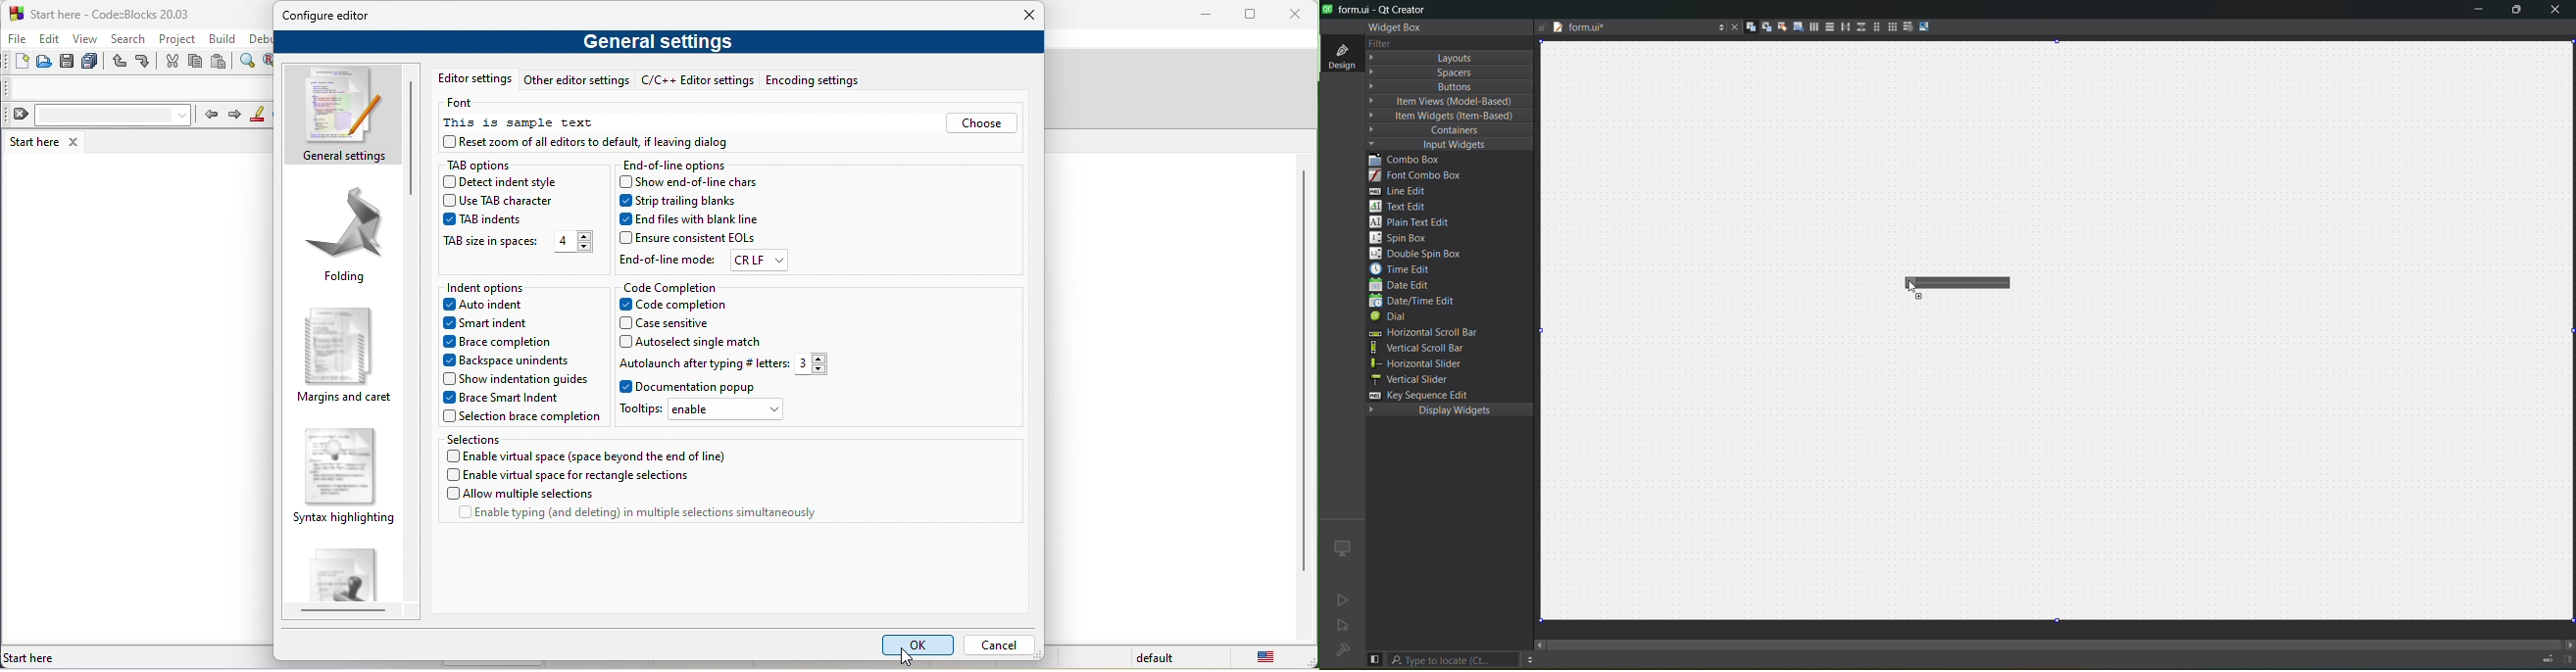 Image resolution: width=2576 pixels, height=672 pixels. What do you see at coordinates (709, 412) in the screenshot?
I see `tooltips enable` at bounding box center [709, 412].